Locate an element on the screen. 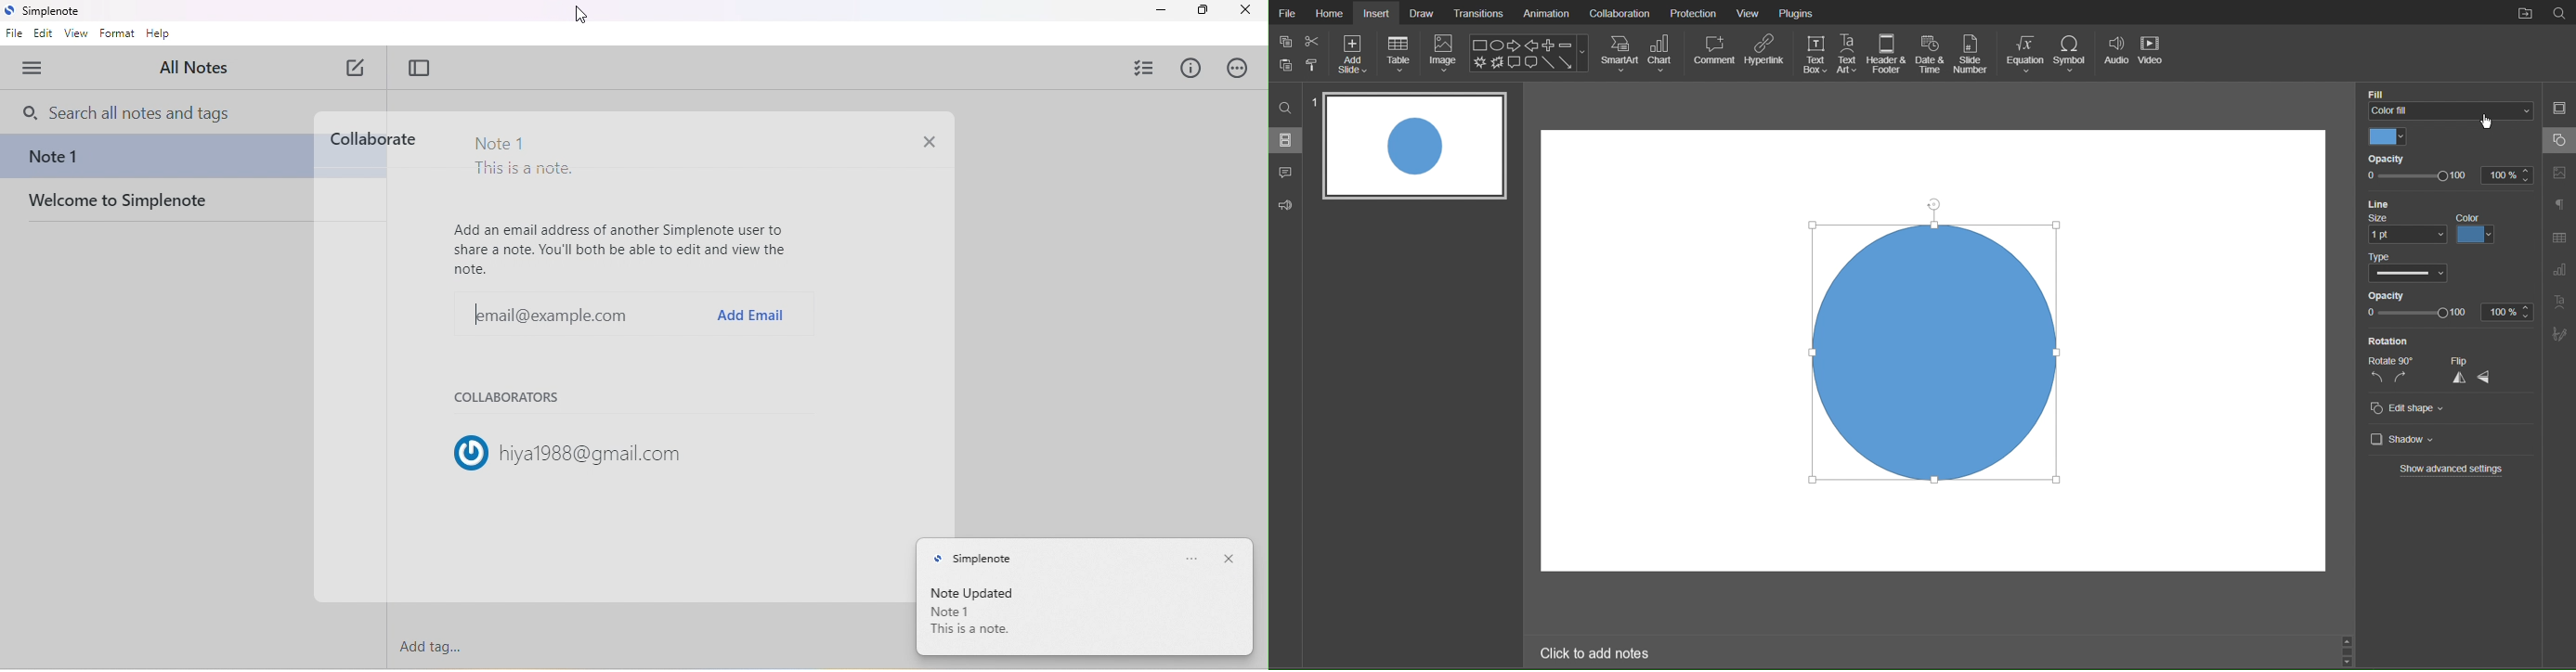  actions is located at coordinates (1237, 68).